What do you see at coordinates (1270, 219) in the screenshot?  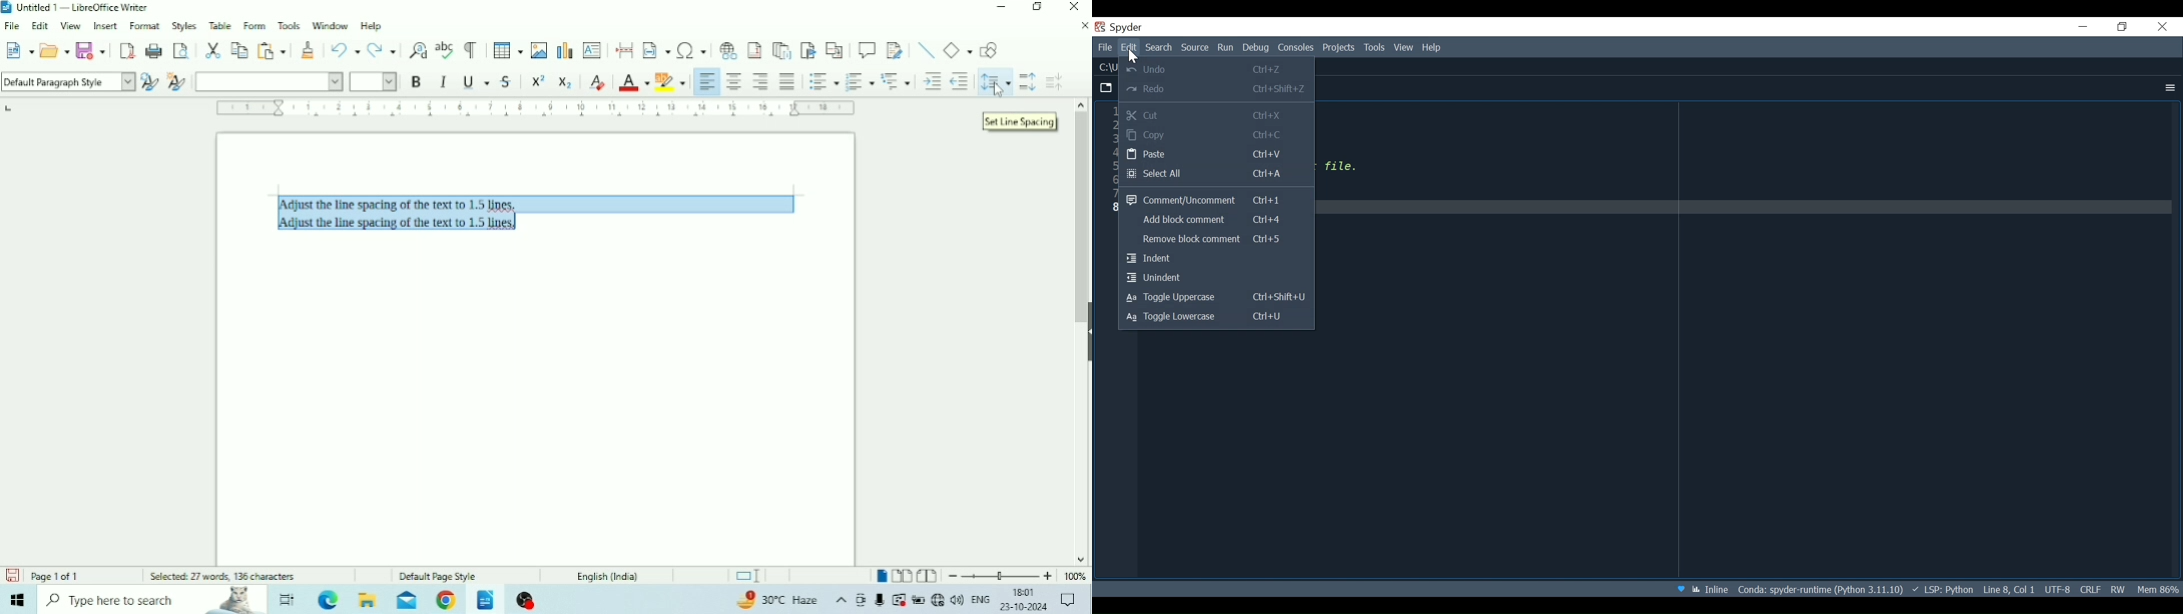 I see `Ctrl+4` at bounding box center [1270, 219].